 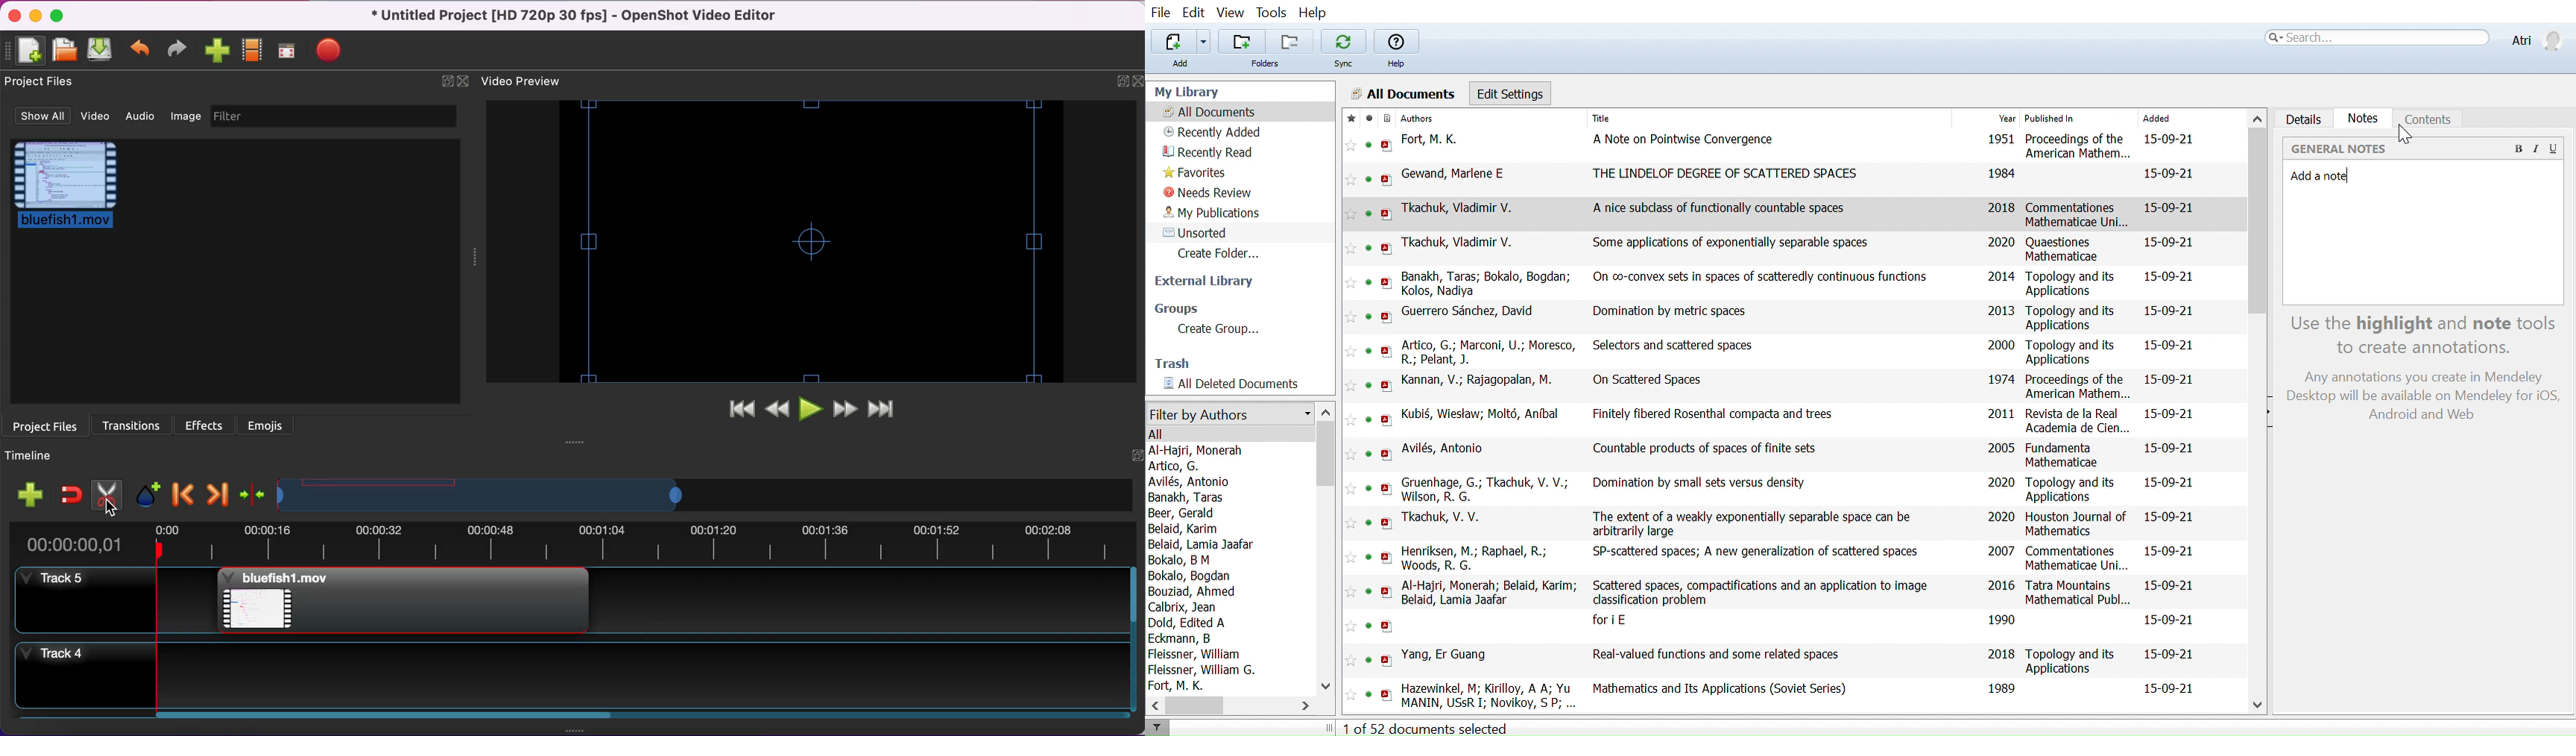 What do you see at coordinates (2051, 118) in the screenshot?
I see `Published In` at bounding box center [2051, 118].